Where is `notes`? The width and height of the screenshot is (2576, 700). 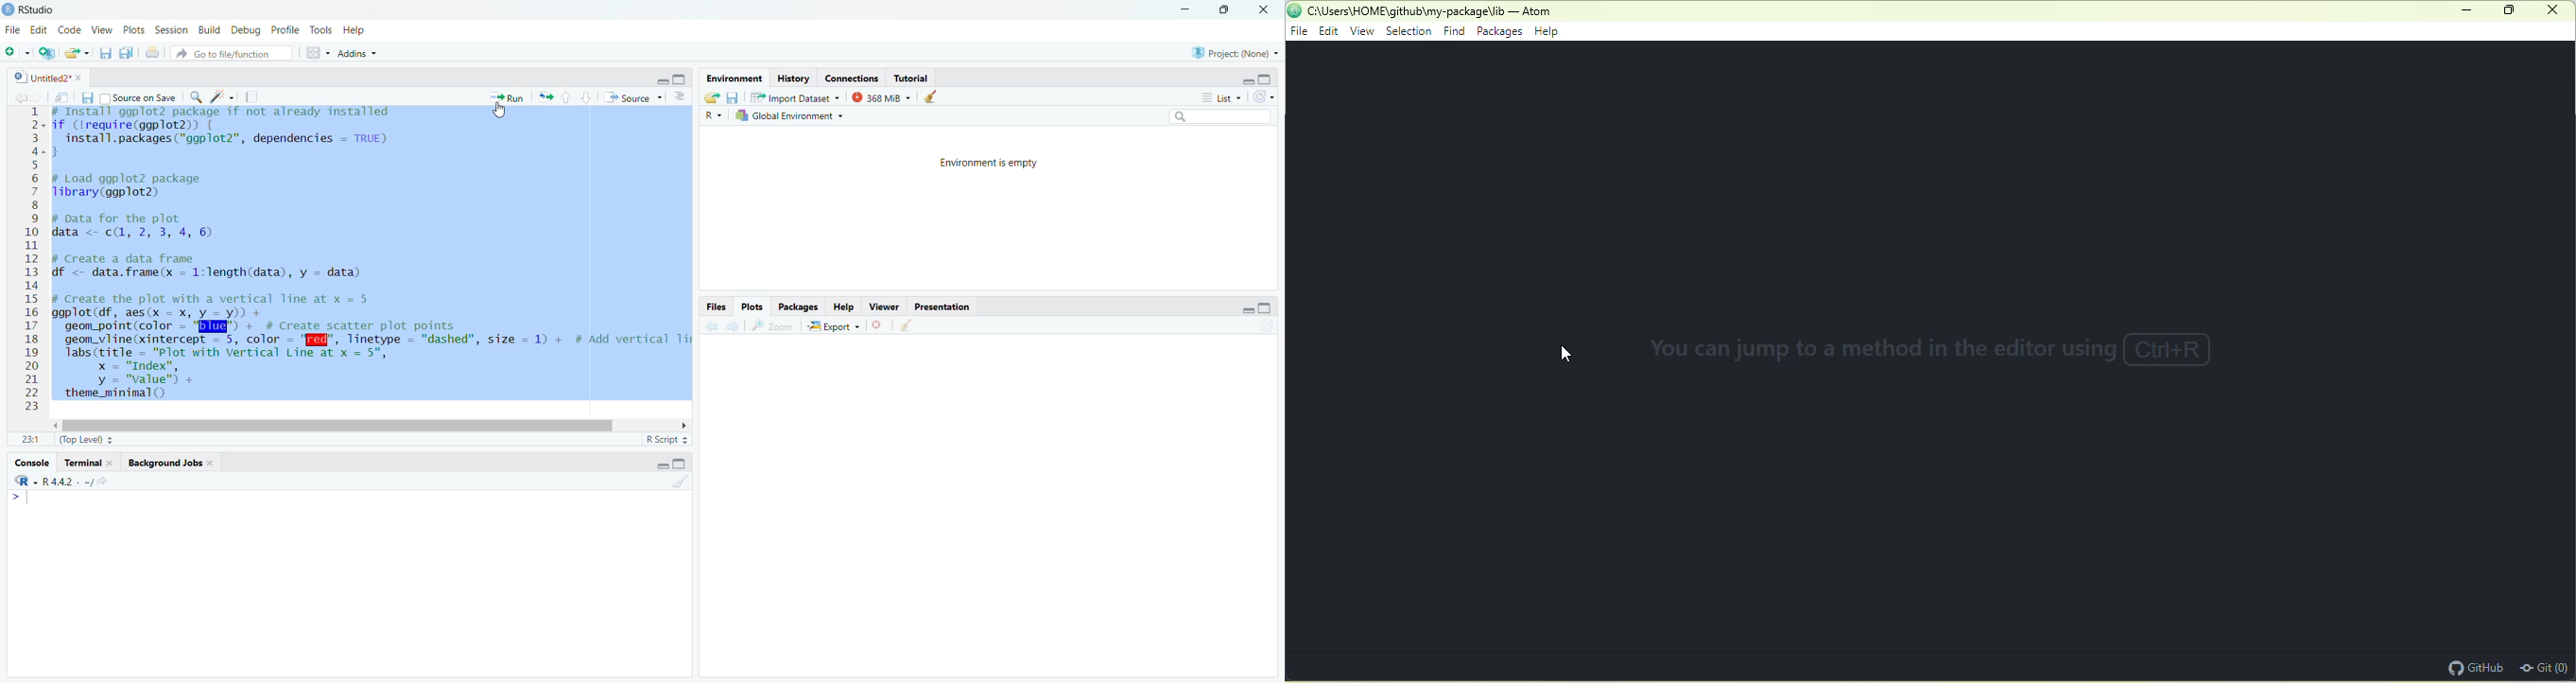 notes is located at coordinates (256, 98).